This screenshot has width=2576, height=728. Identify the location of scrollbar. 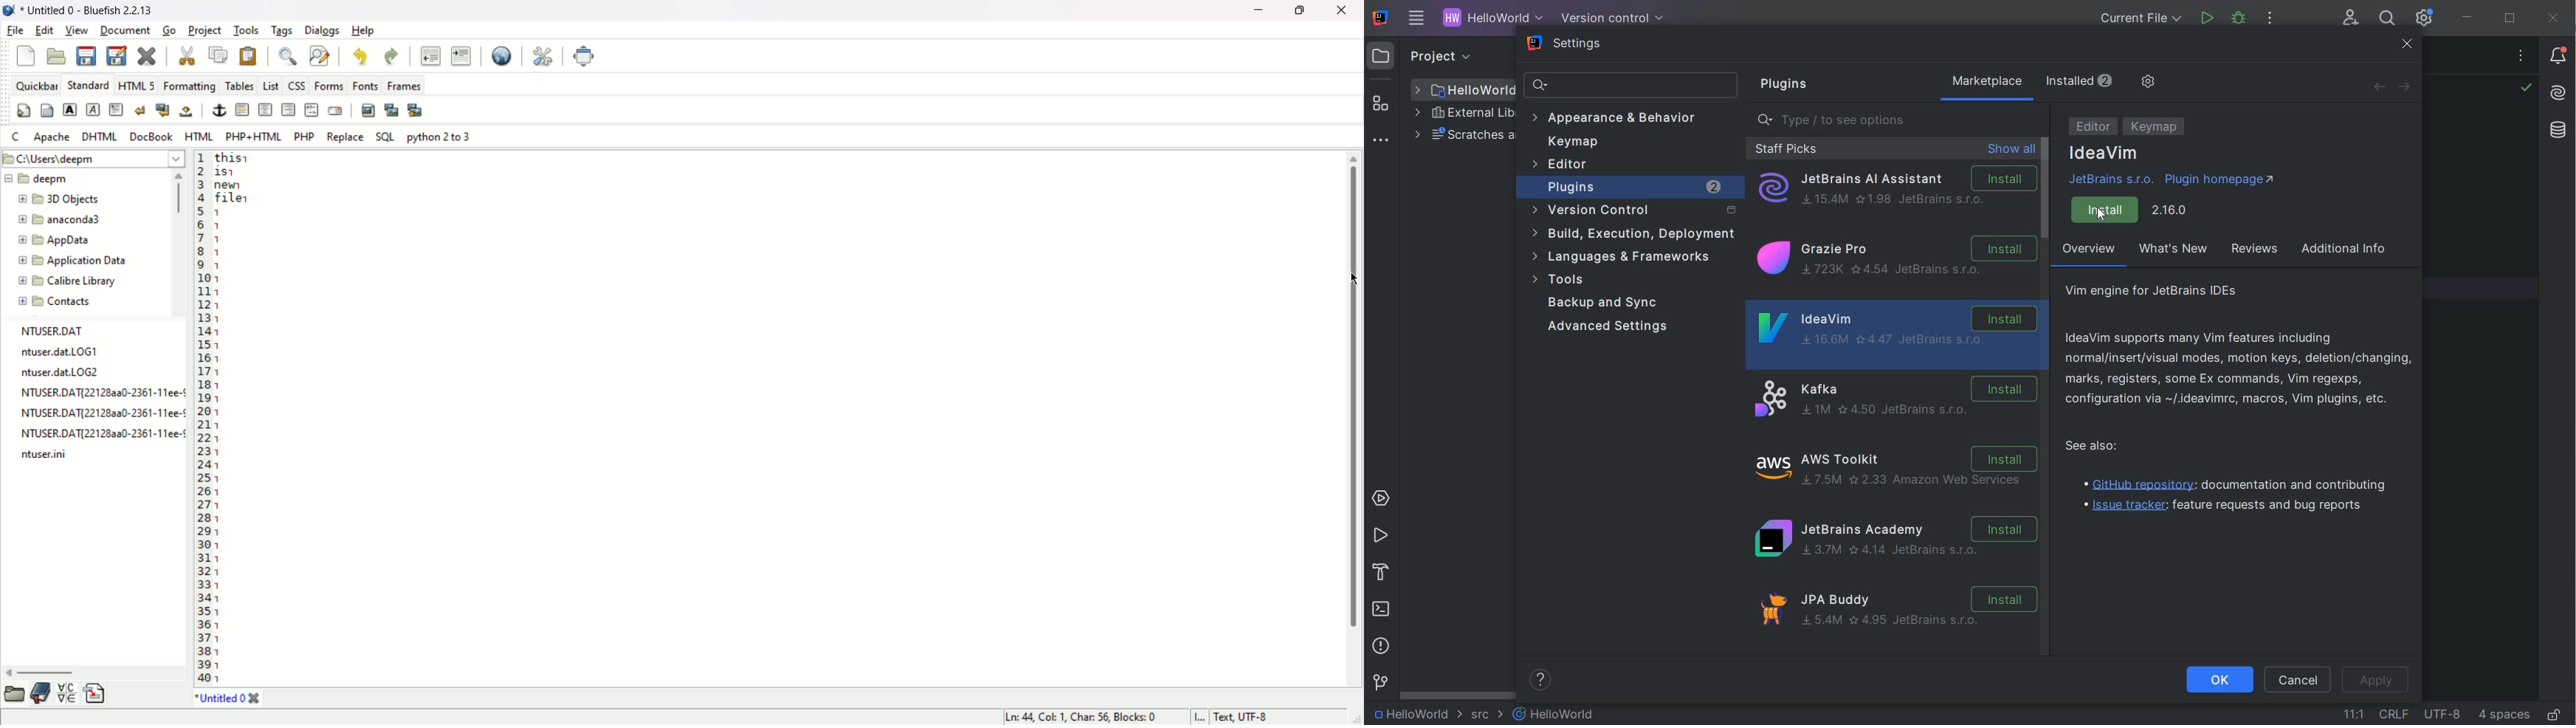
(2045, 189).